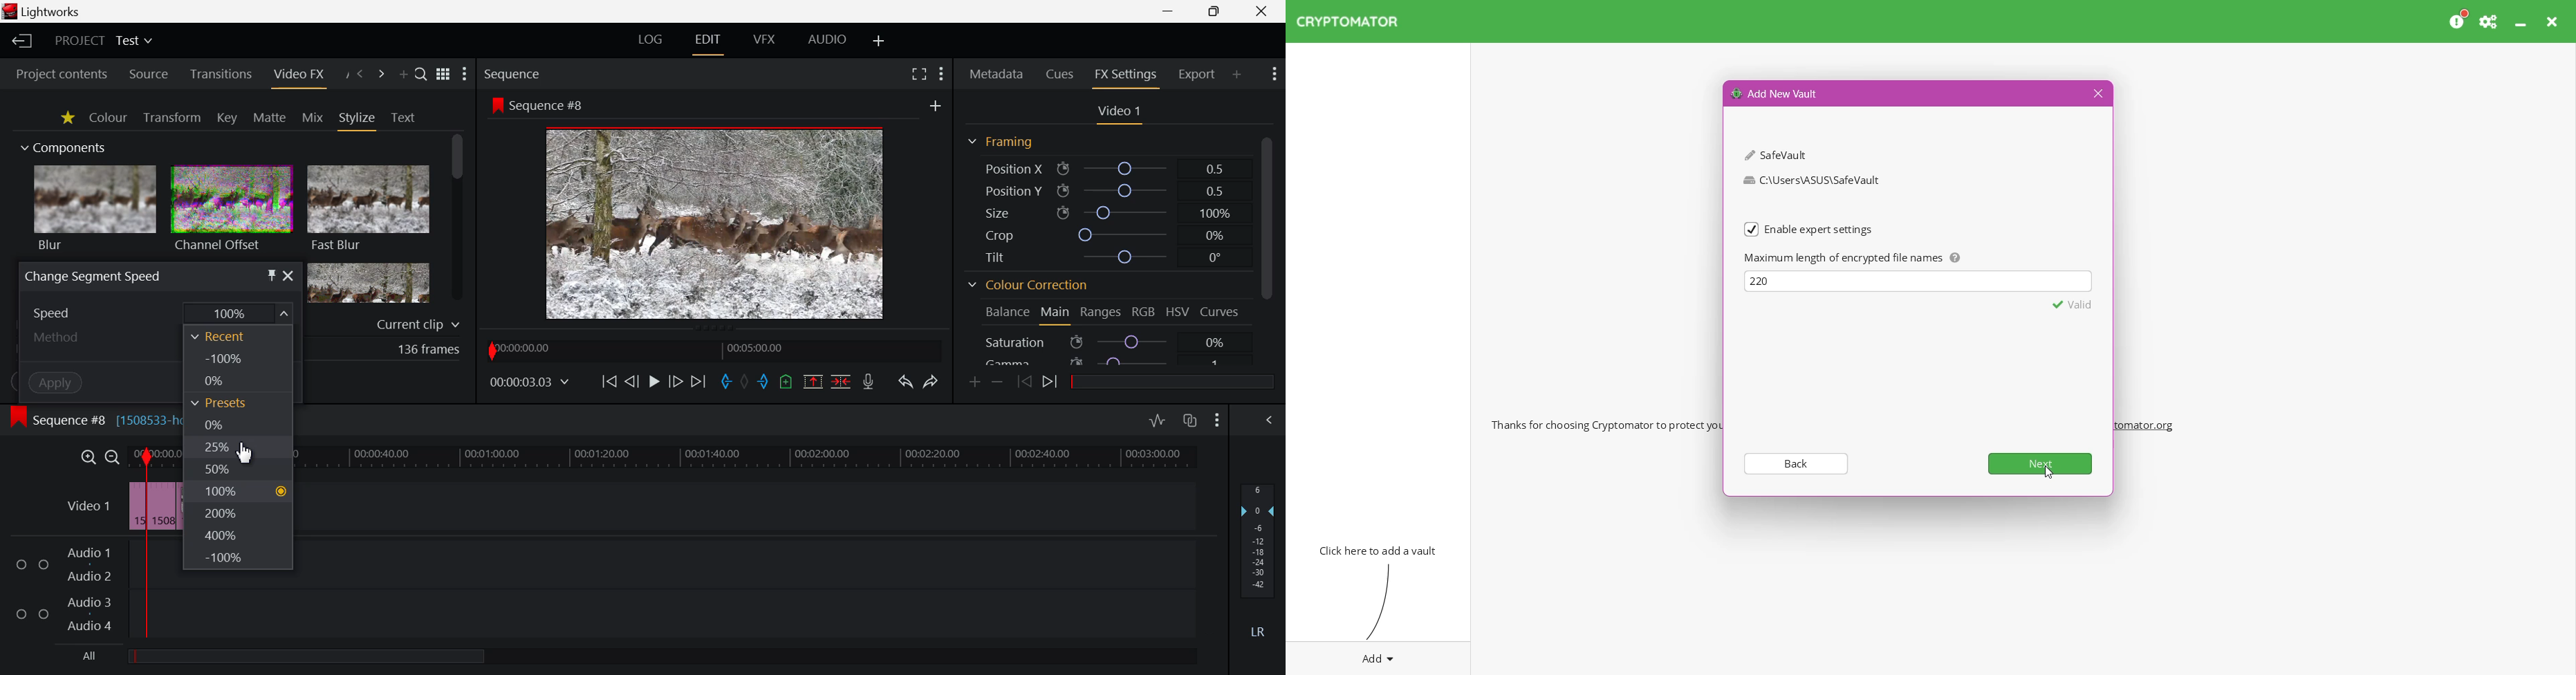 The height and width of the screenshot is (700, 2576). Describe the element at coordinates (1000, 144) in the screenshot. I see `Framing Section` at that location.